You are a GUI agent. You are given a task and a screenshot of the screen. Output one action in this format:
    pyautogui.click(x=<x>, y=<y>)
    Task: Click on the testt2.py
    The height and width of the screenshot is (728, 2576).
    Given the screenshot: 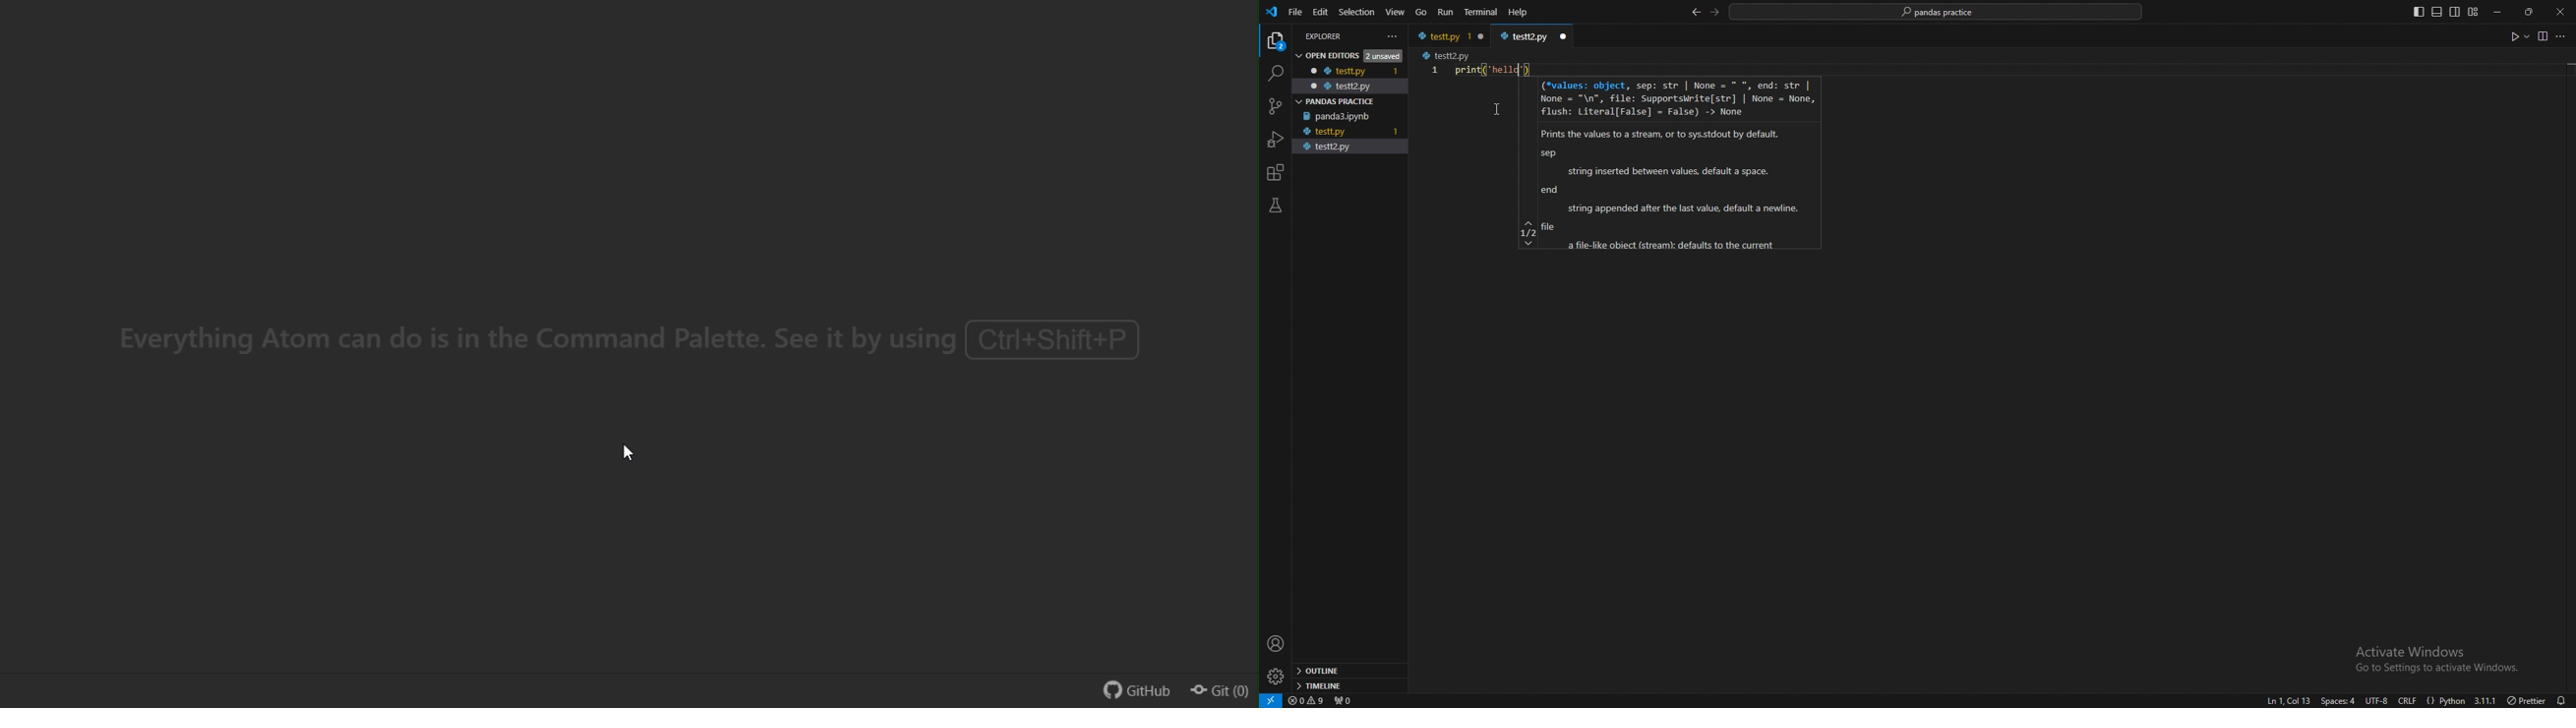 What is the action you would take?
    pyautogui.click(x=1341, y=86)
    